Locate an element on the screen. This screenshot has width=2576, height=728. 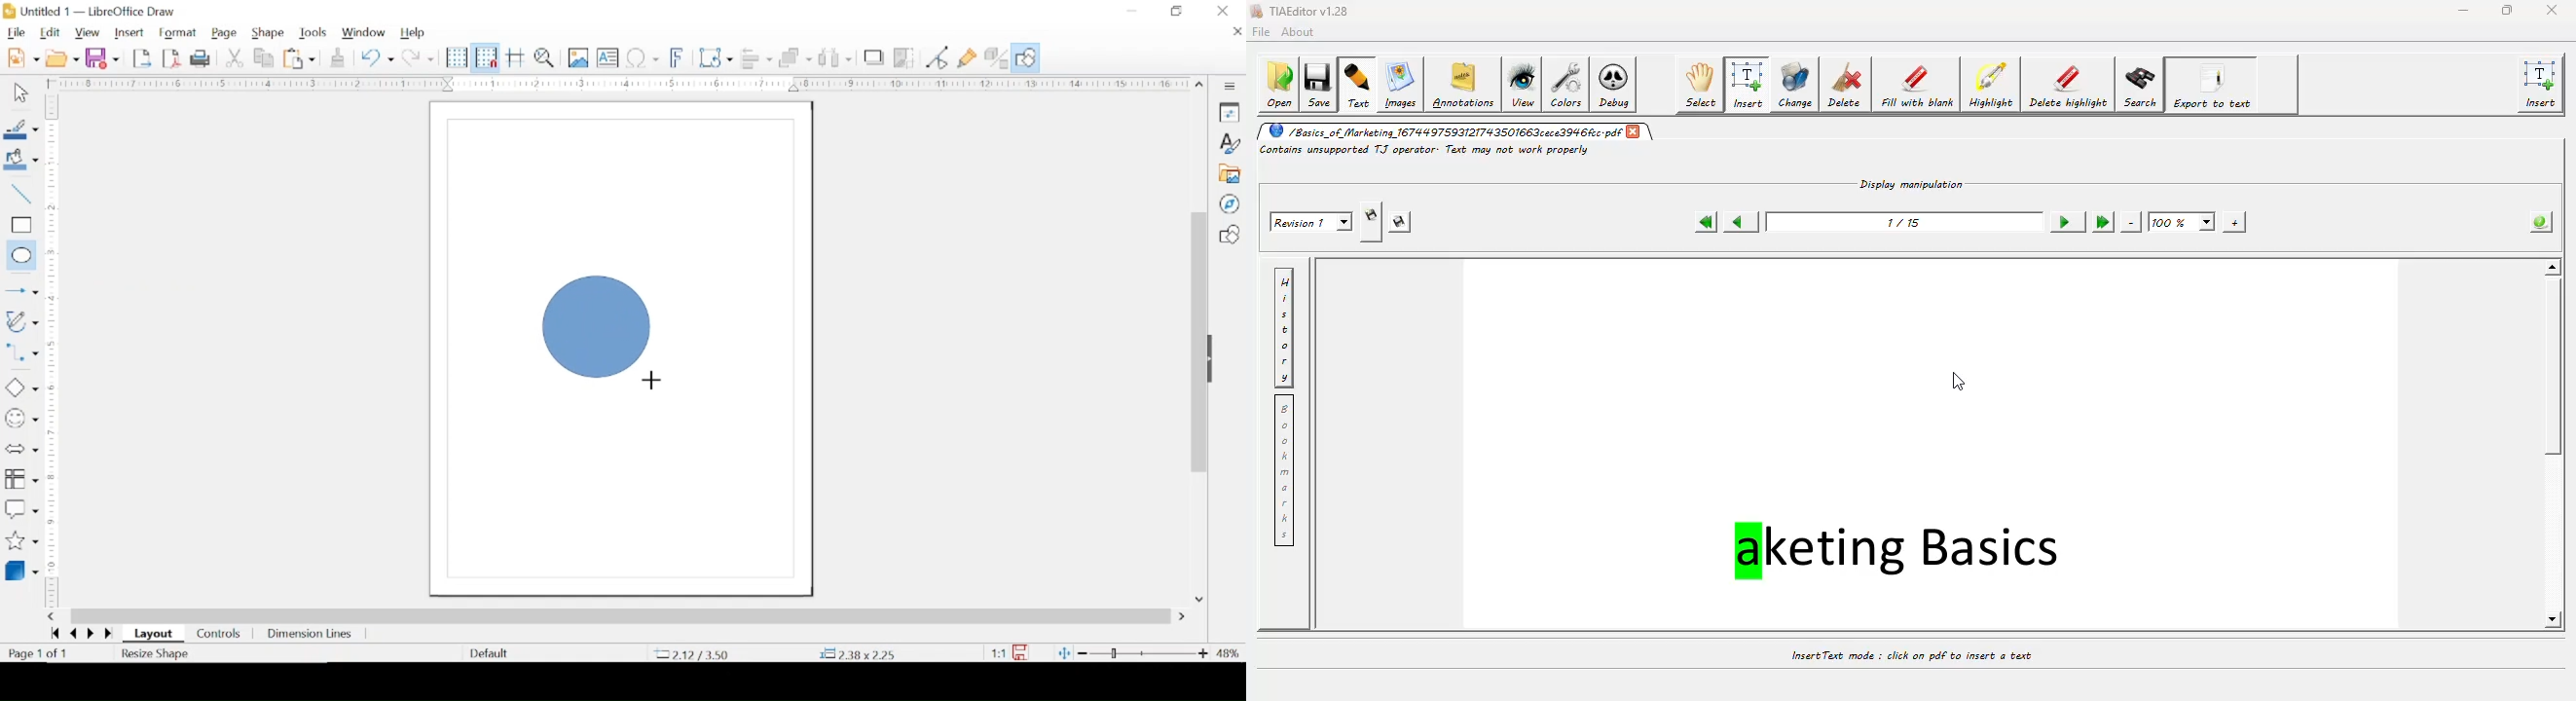
export directly as pdf is located at coordinates (172, 58).